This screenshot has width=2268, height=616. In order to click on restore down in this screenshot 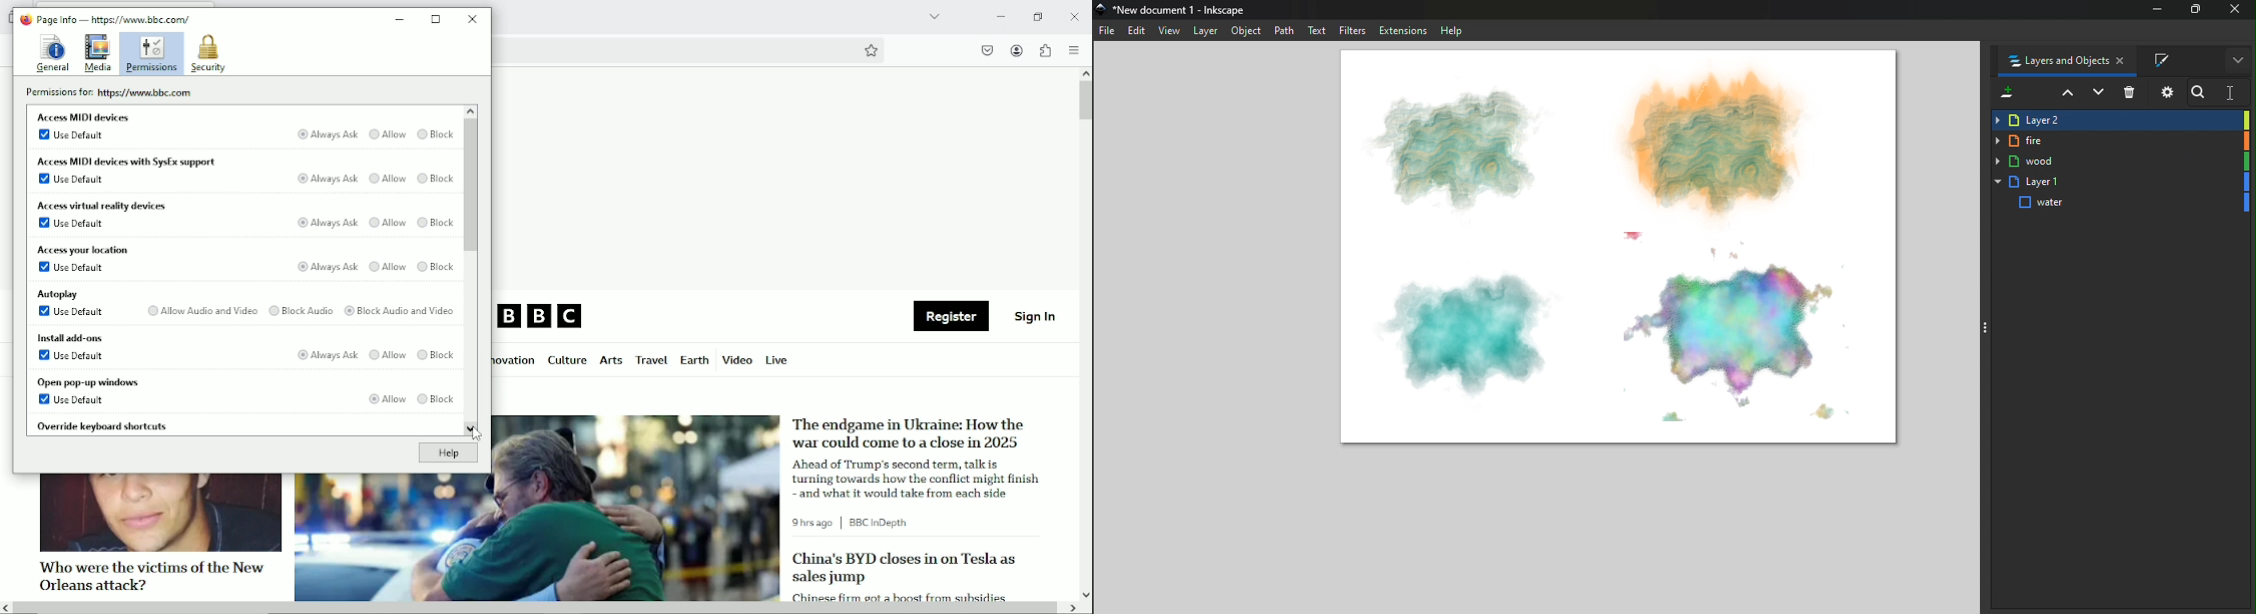, I will do `click(1039, 16)`.